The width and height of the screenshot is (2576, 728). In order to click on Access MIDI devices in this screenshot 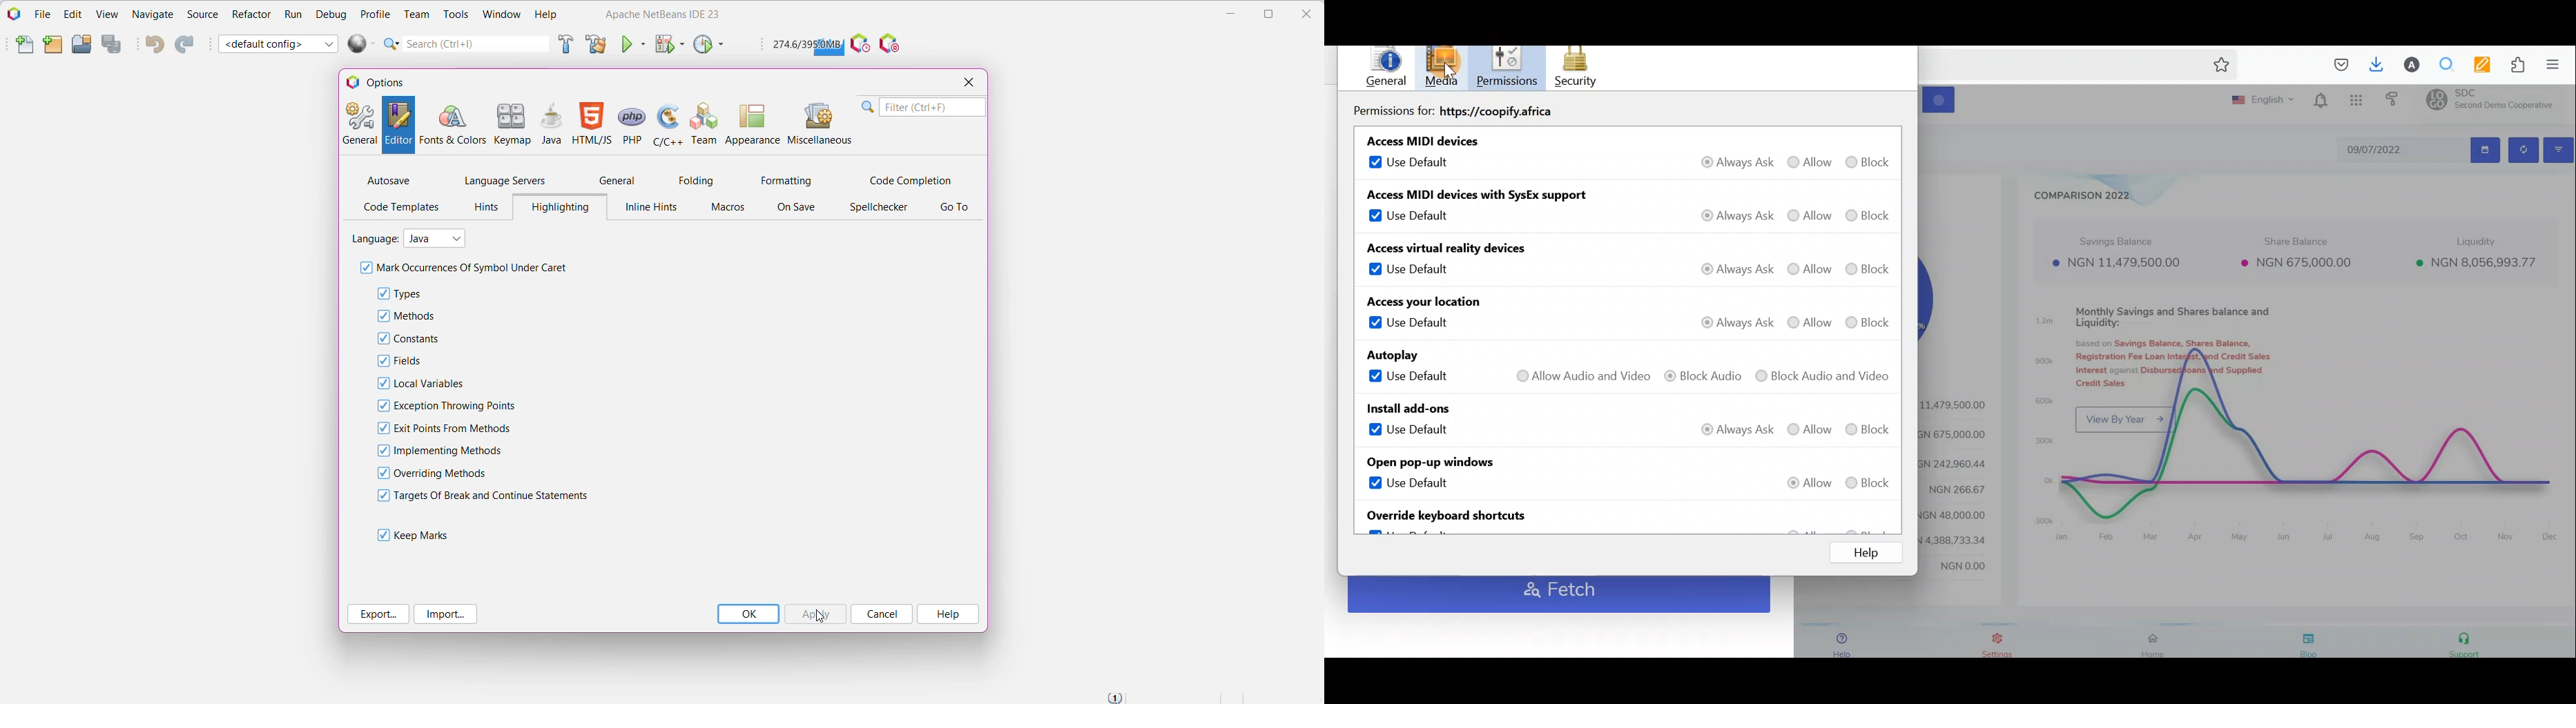, I will do `click(1468, 141)`.